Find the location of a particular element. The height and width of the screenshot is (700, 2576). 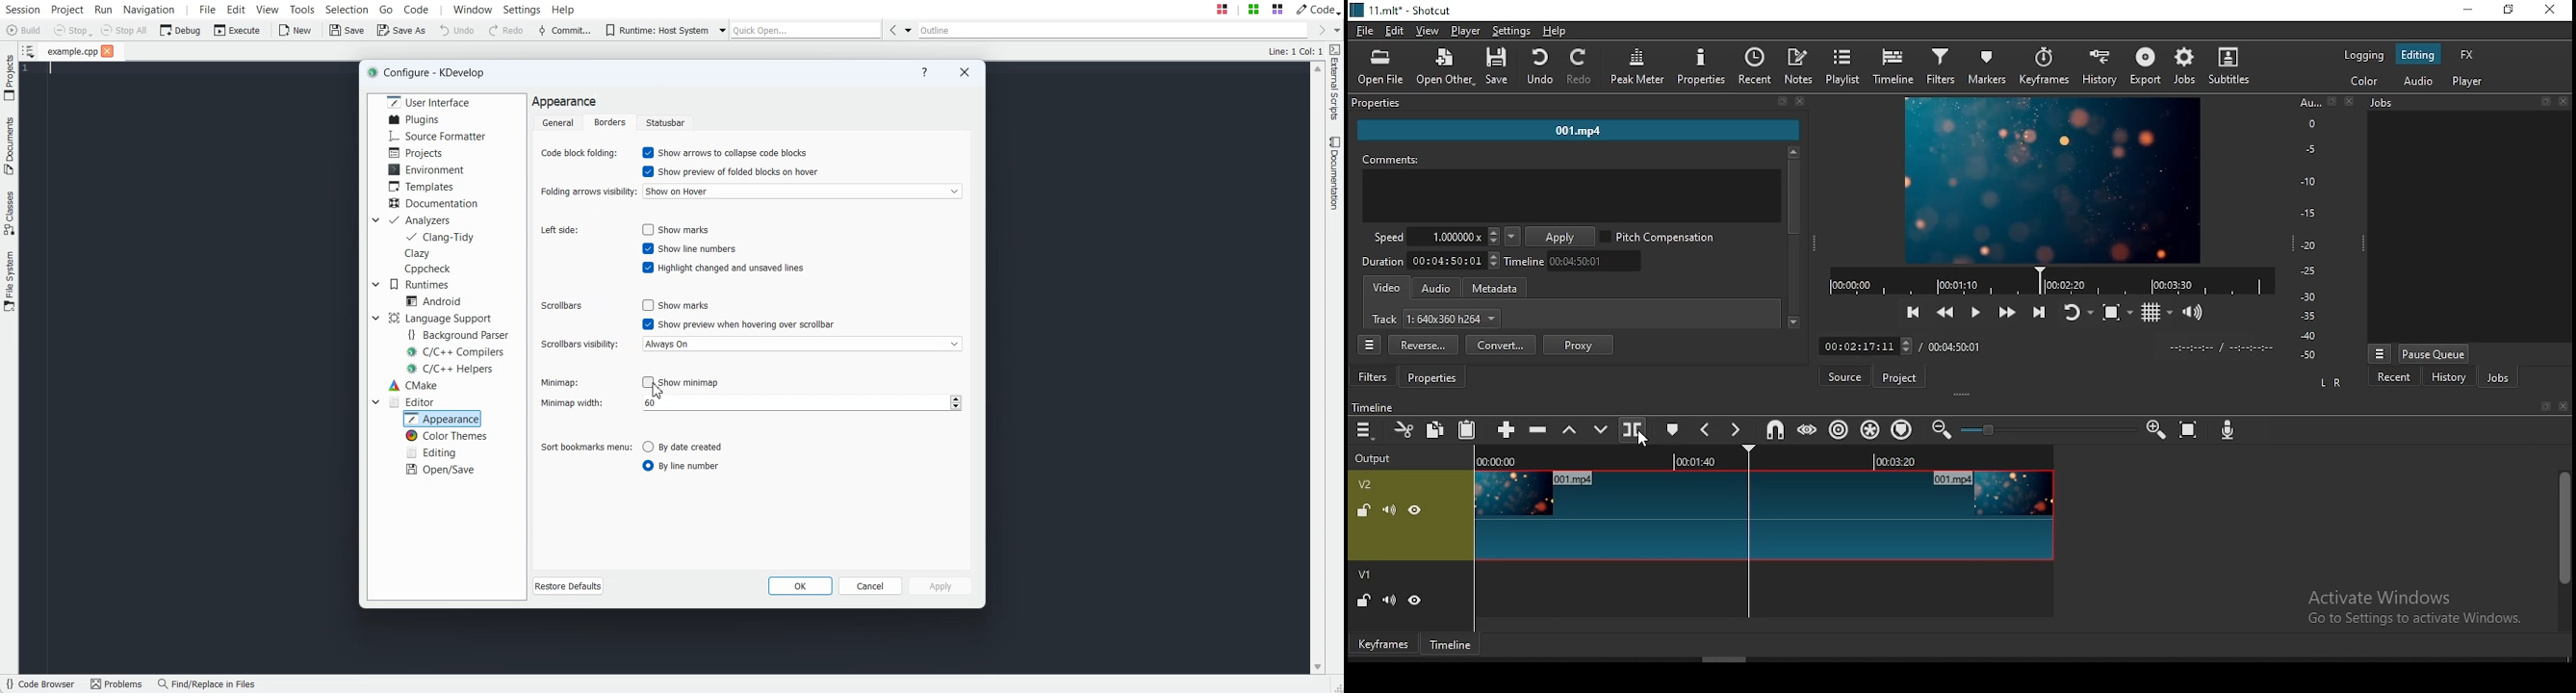

markers is located at coordinates (1991, 67).